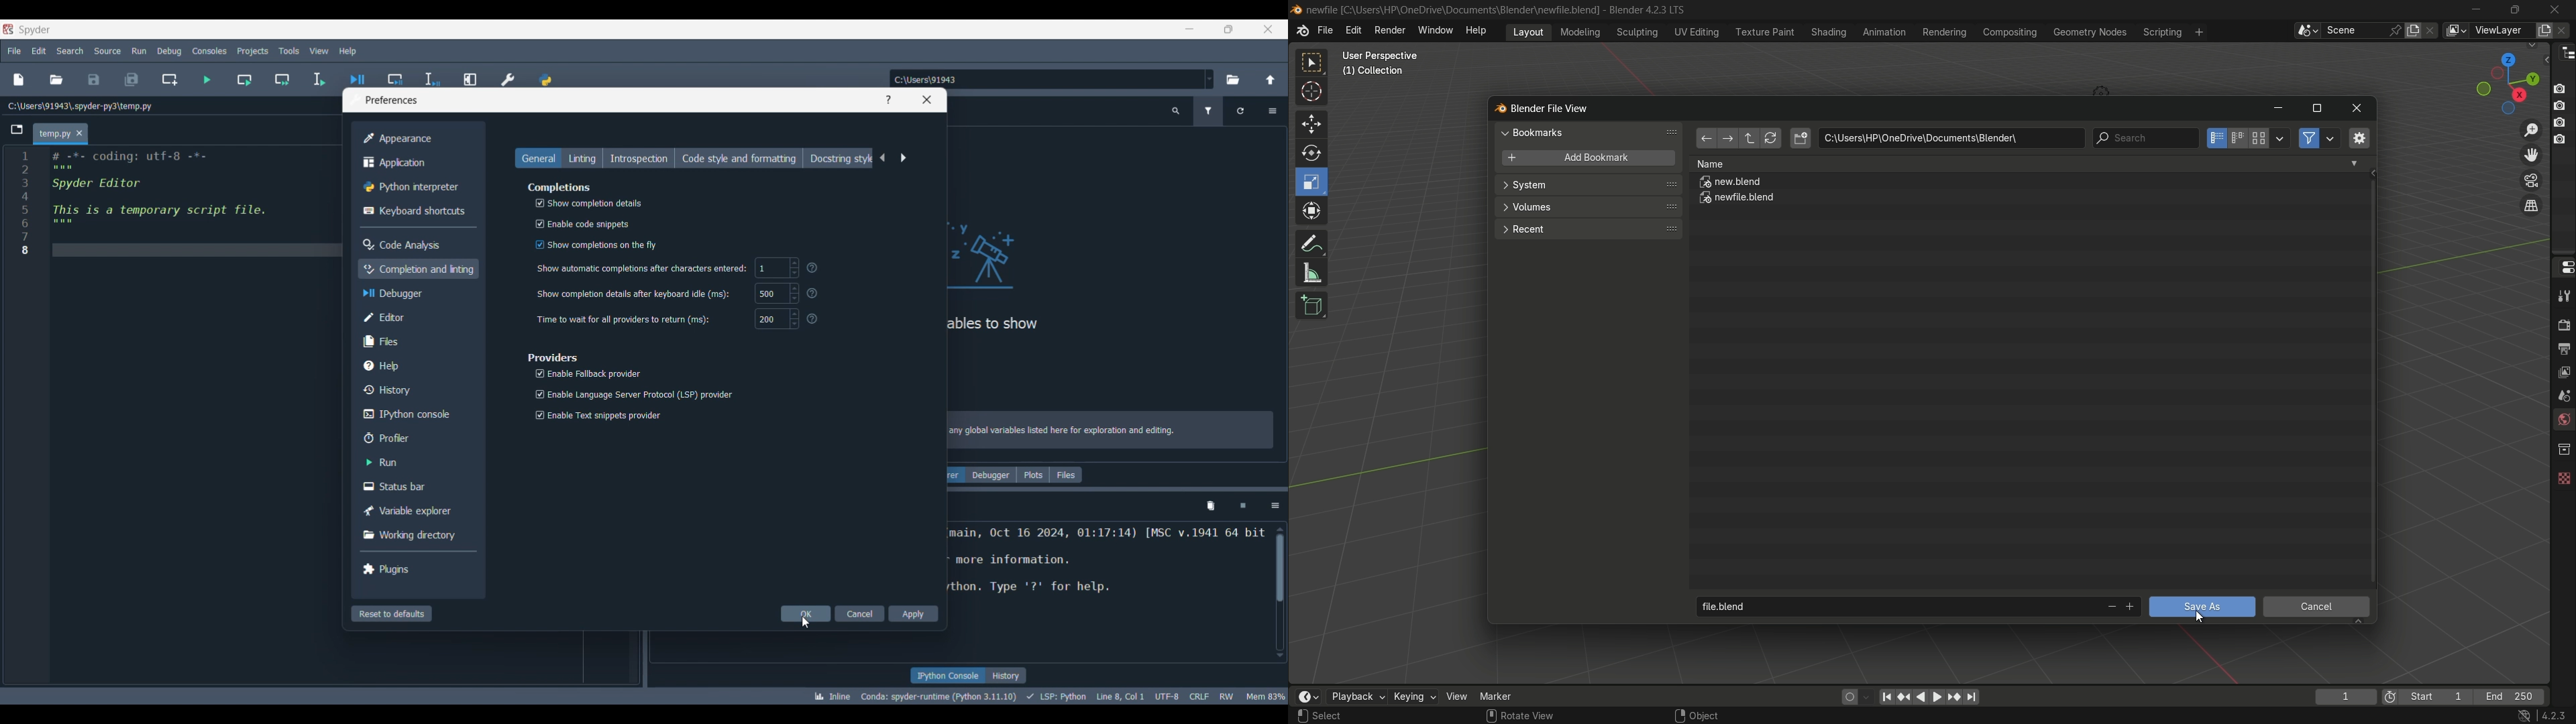 The image size is (2576, 728). I want to click on File menu, so click(14, 51).